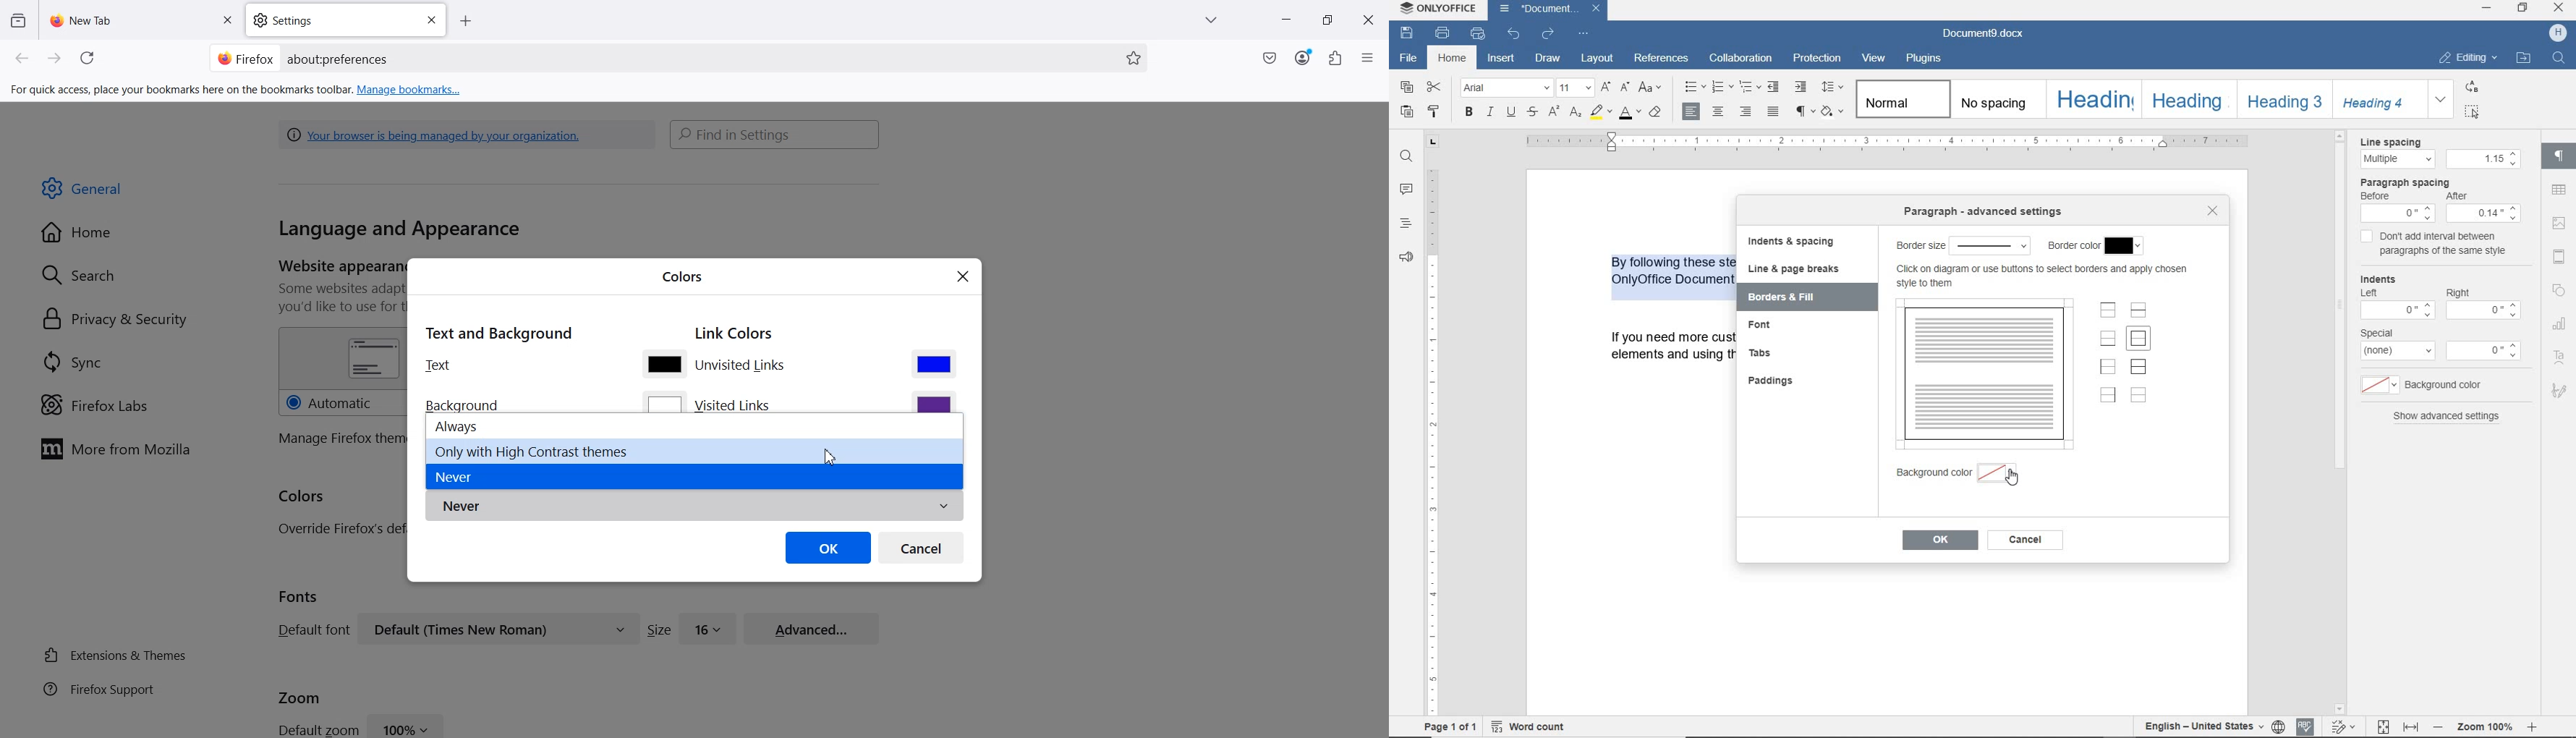 Image resolution: width=2576 pixels, height=756 pixels. What do you see at coordinates (1134, 59) in the screenshot?
I see `Starred` at bounding box center [1134, 59].